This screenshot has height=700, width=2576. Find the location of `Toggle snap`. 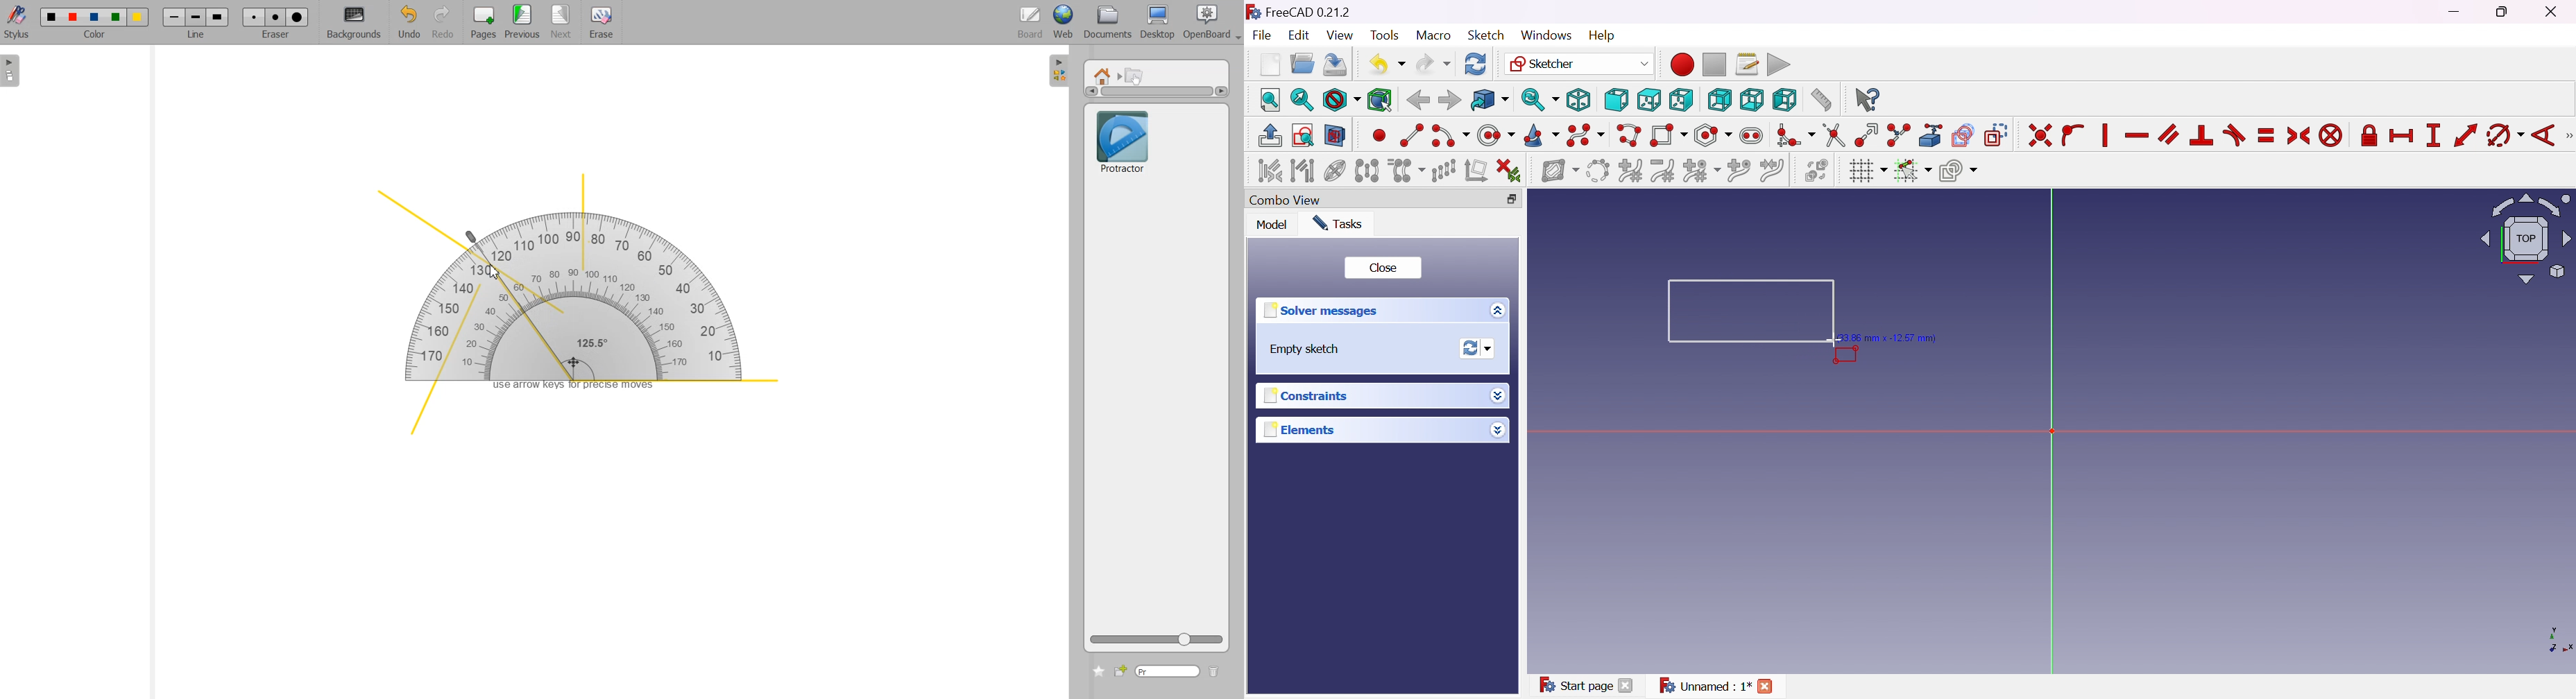

Toggle snap is located at coordinates (1911, 171).